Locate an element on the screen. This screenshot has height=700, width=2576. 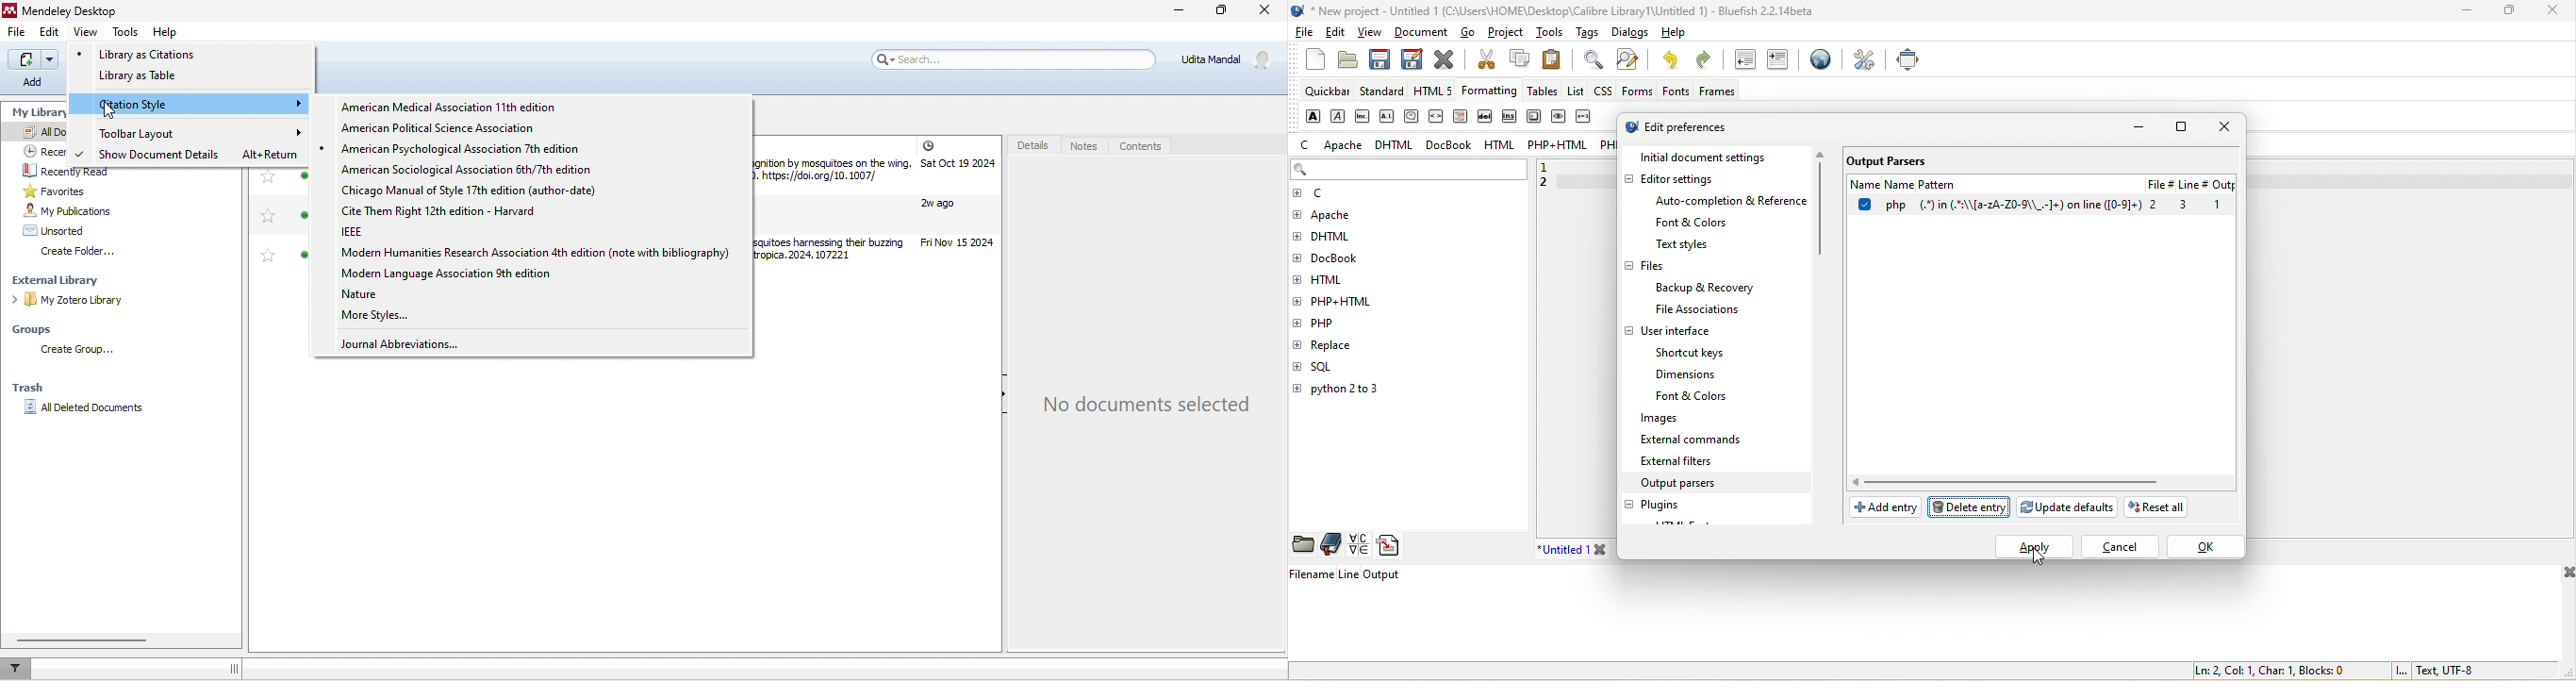
minimize is located at coordinates (1178, 12).